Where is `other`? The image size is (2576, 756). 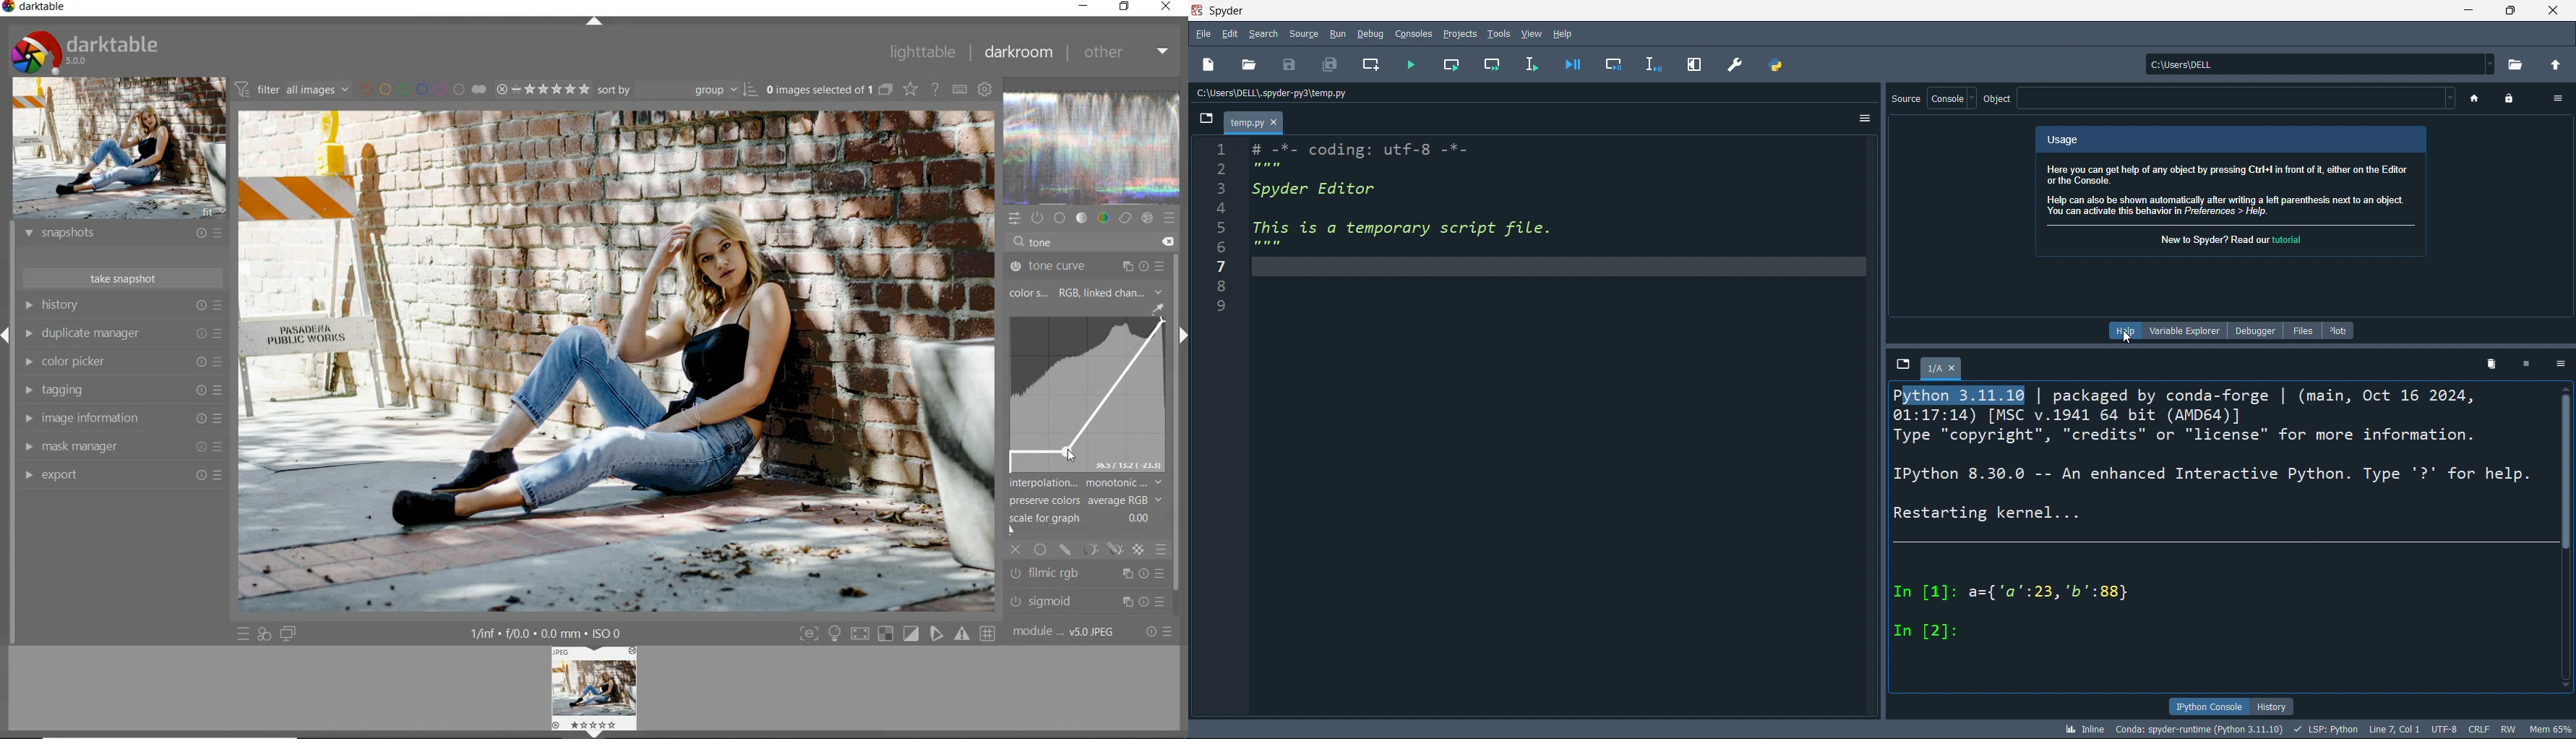 other is located at coordinates (1126, 53).